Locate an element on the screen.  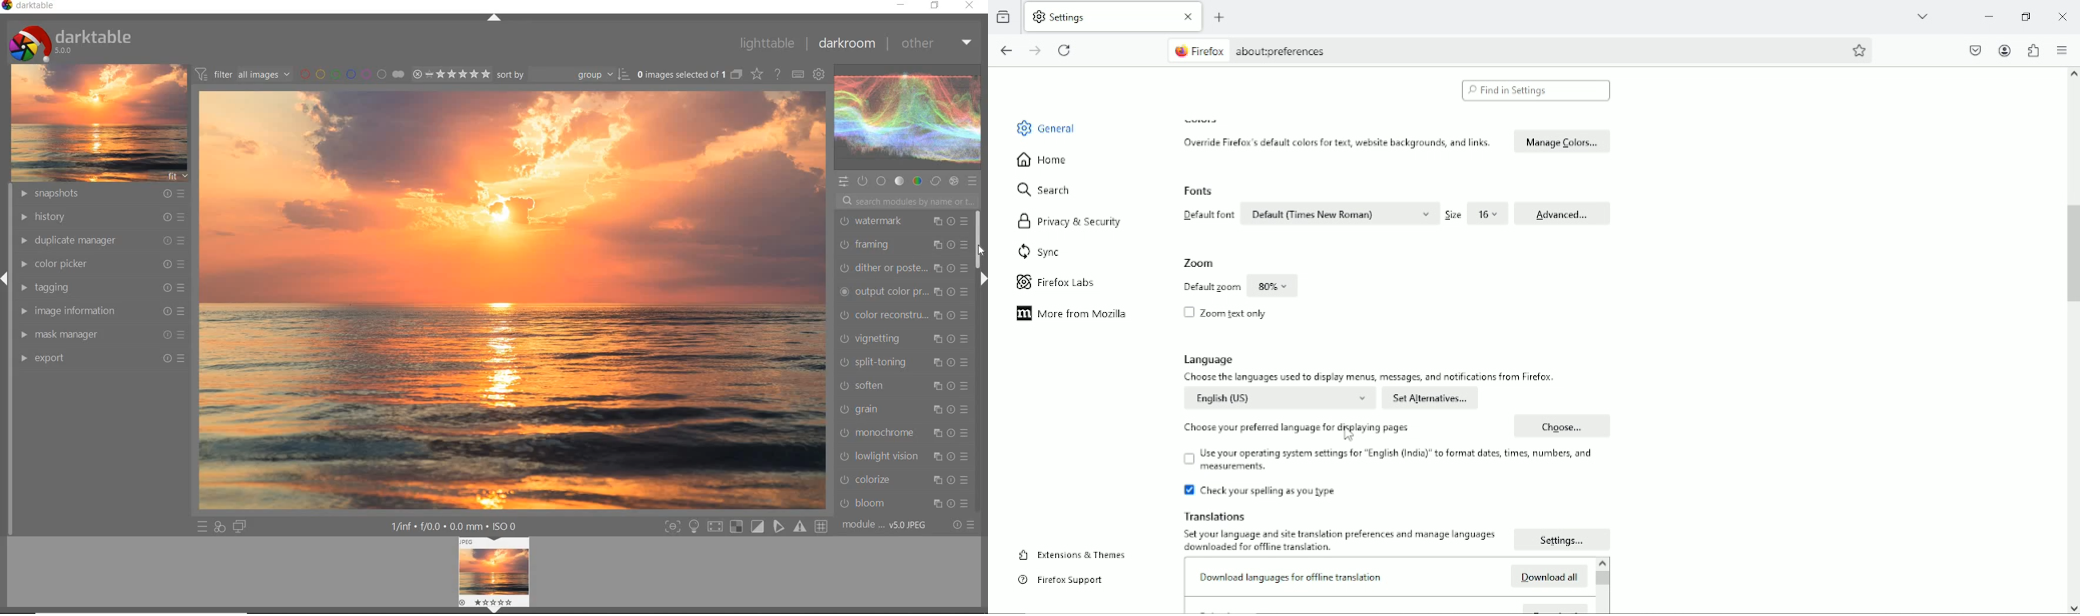
SOFTEN is located at coordinates (905, 386).